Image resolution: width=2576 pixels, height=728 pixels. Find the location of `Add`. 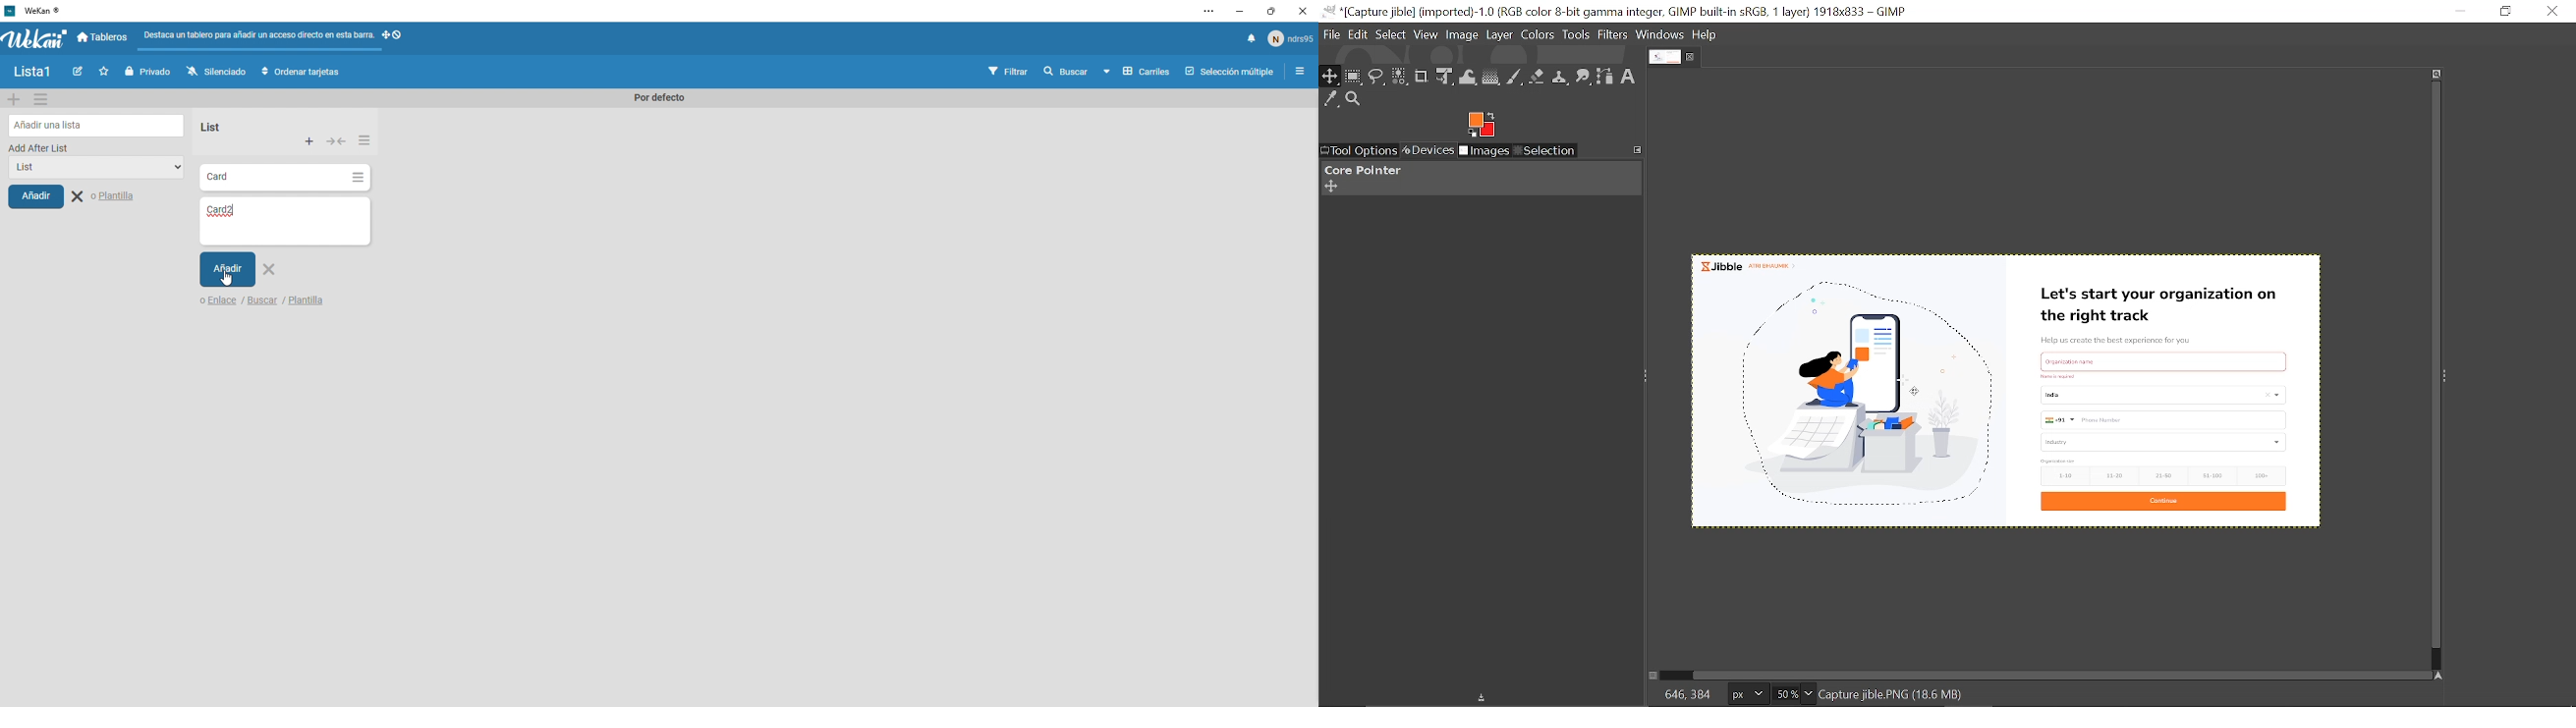

Add is located at coordinates (36, 196).